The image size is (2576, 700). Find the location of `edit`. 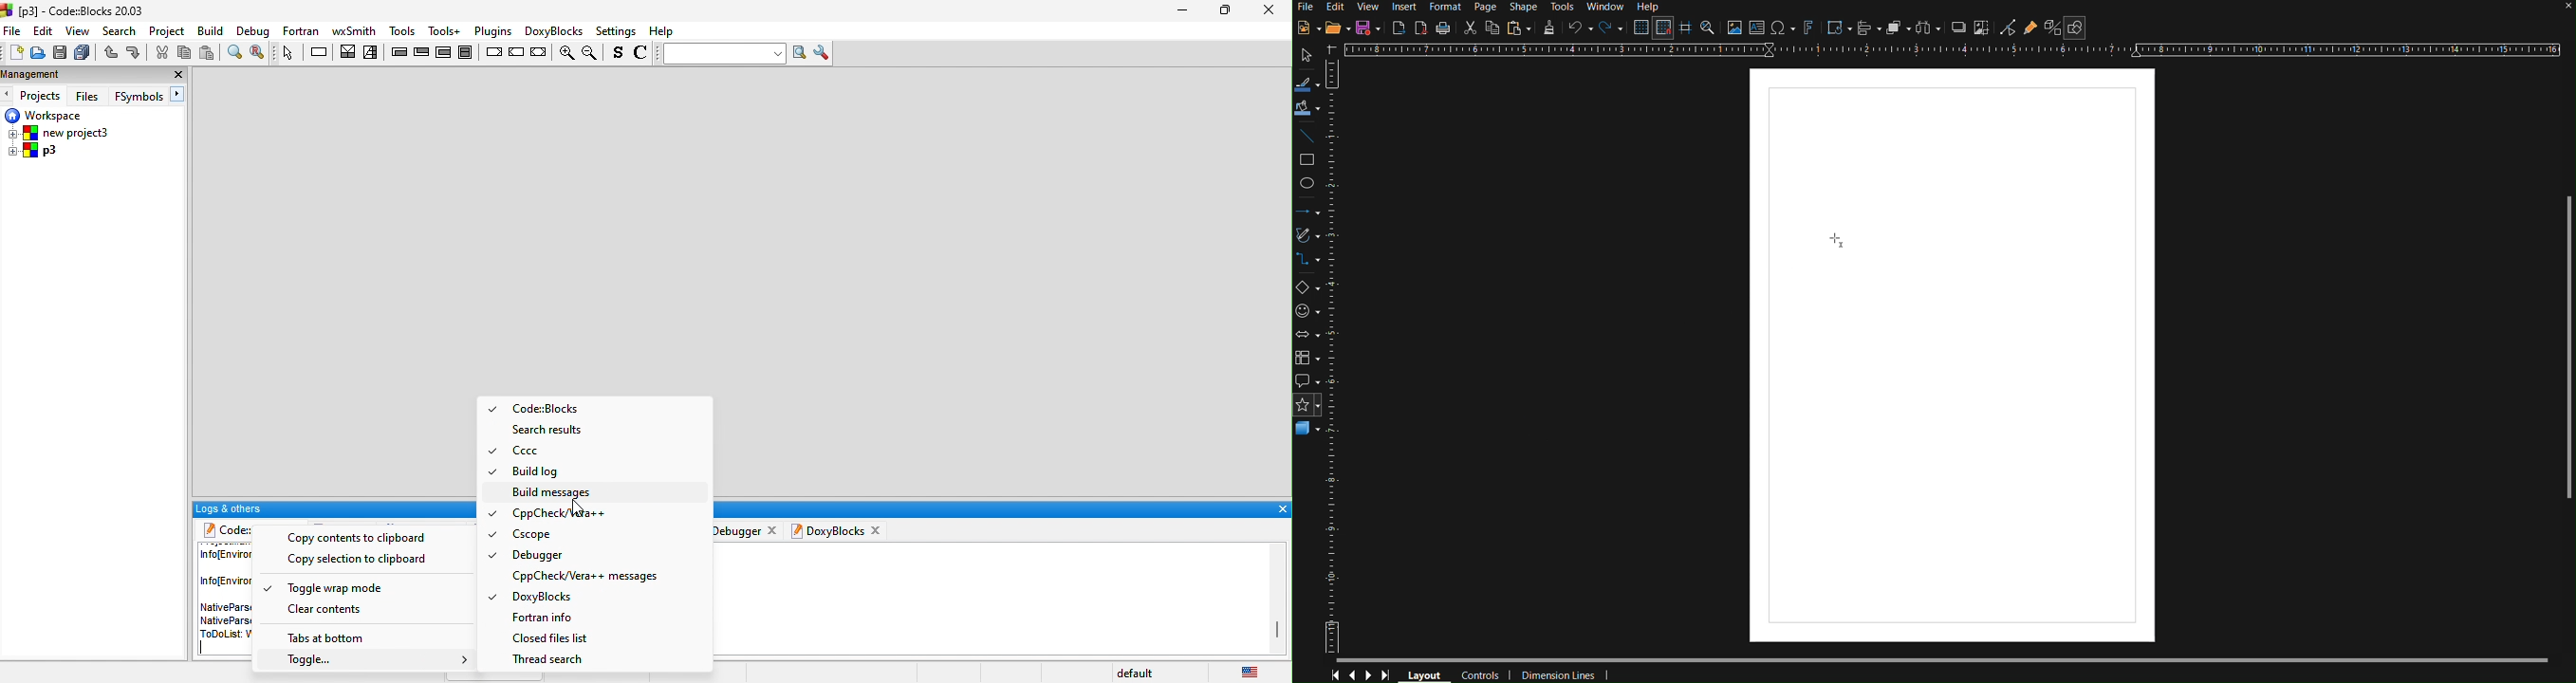

edit is located at coordinates (44, 31).